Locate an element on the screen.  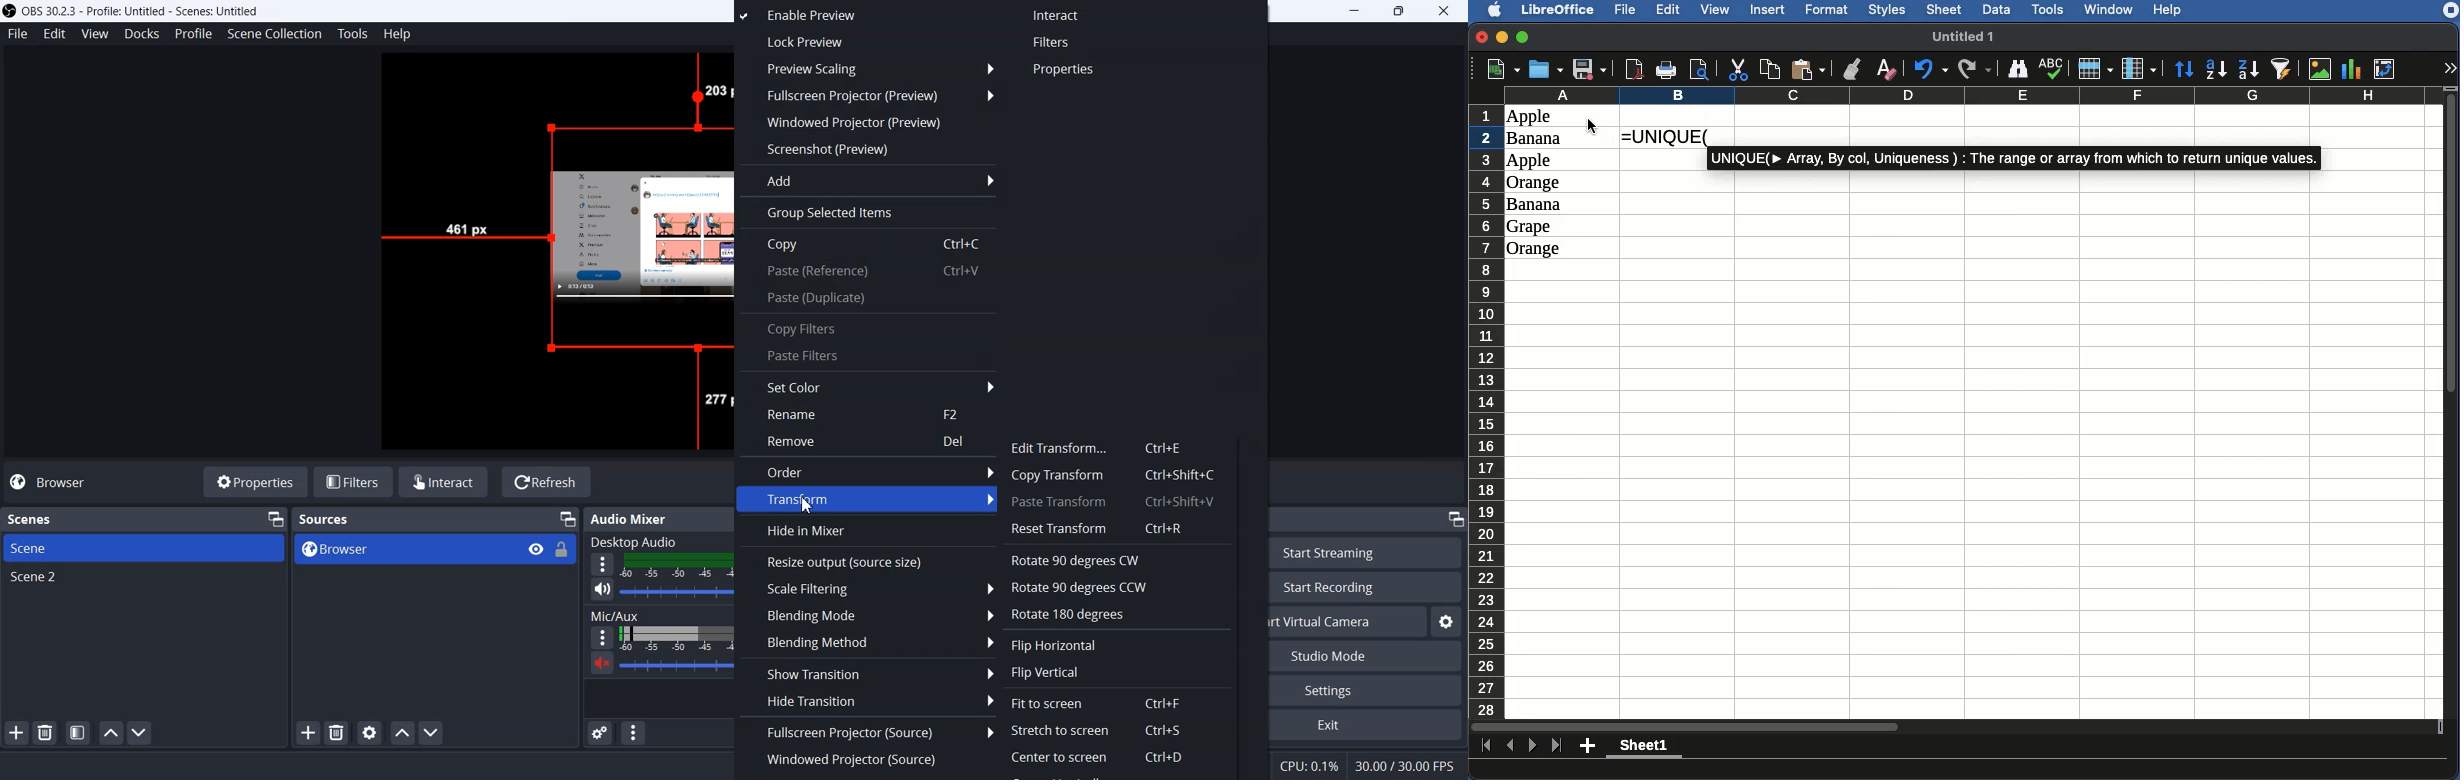
Scroll is located at coordinates (2453, 407).